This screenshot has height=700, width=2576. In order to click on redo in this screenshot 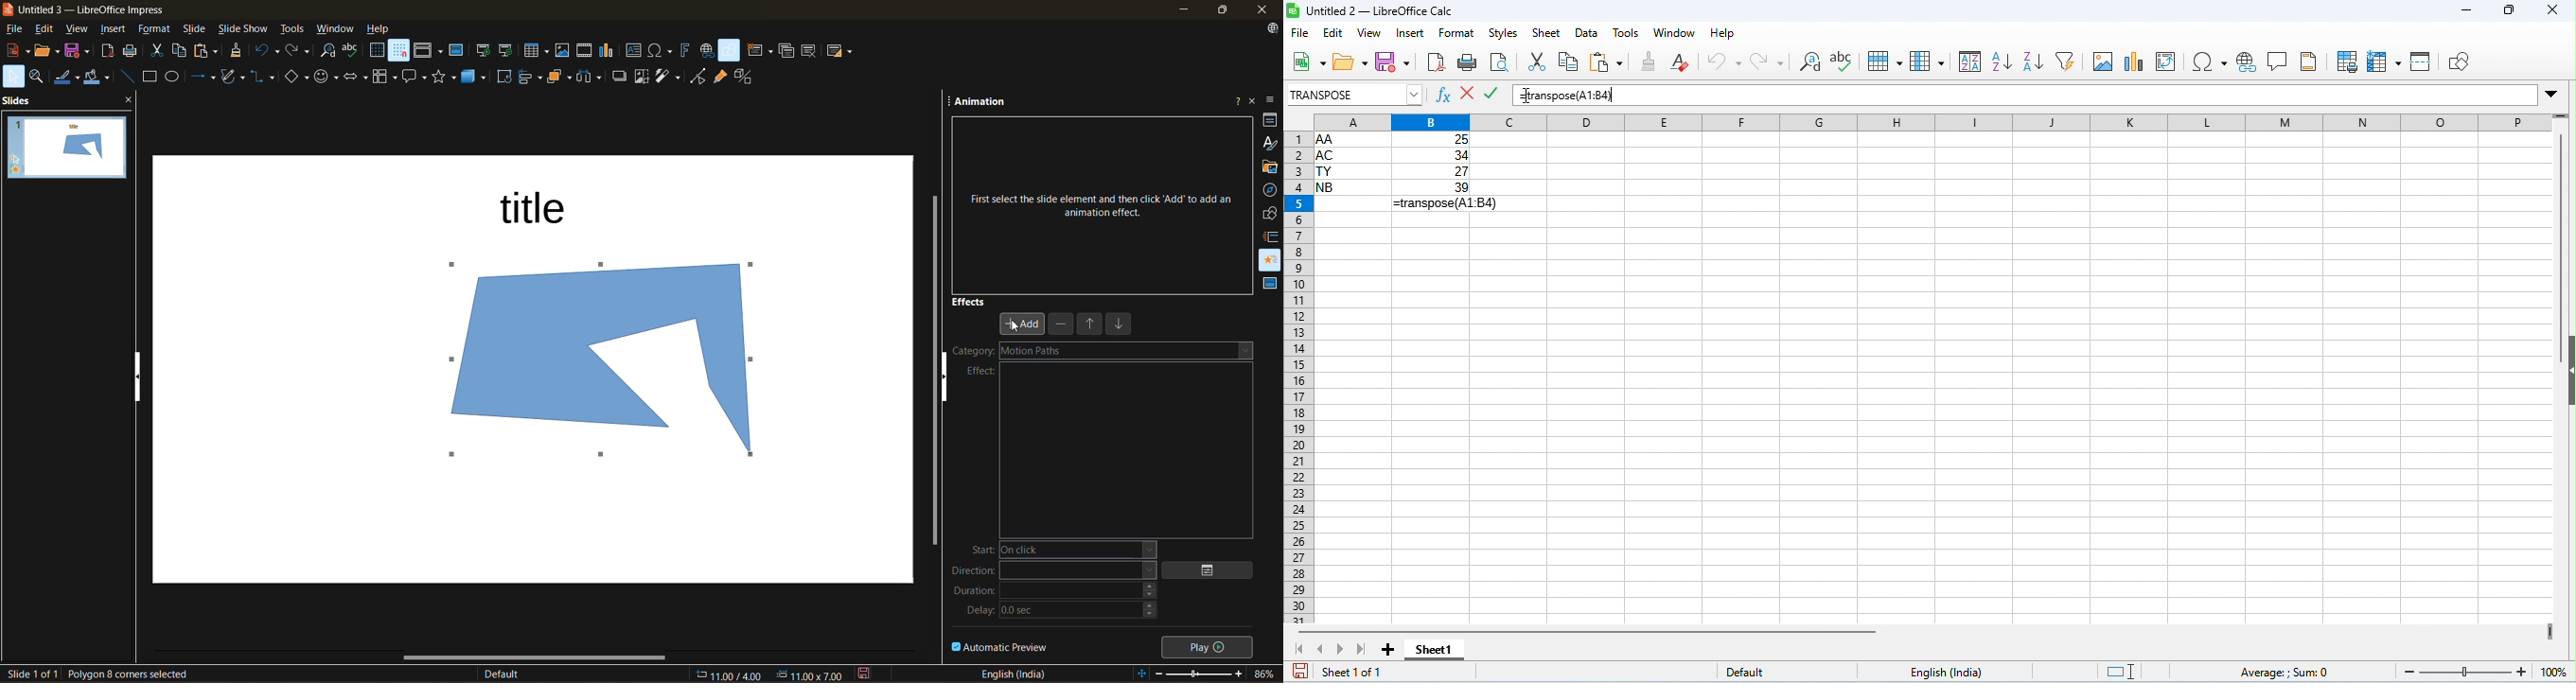, I will do `click(299, 51)`.